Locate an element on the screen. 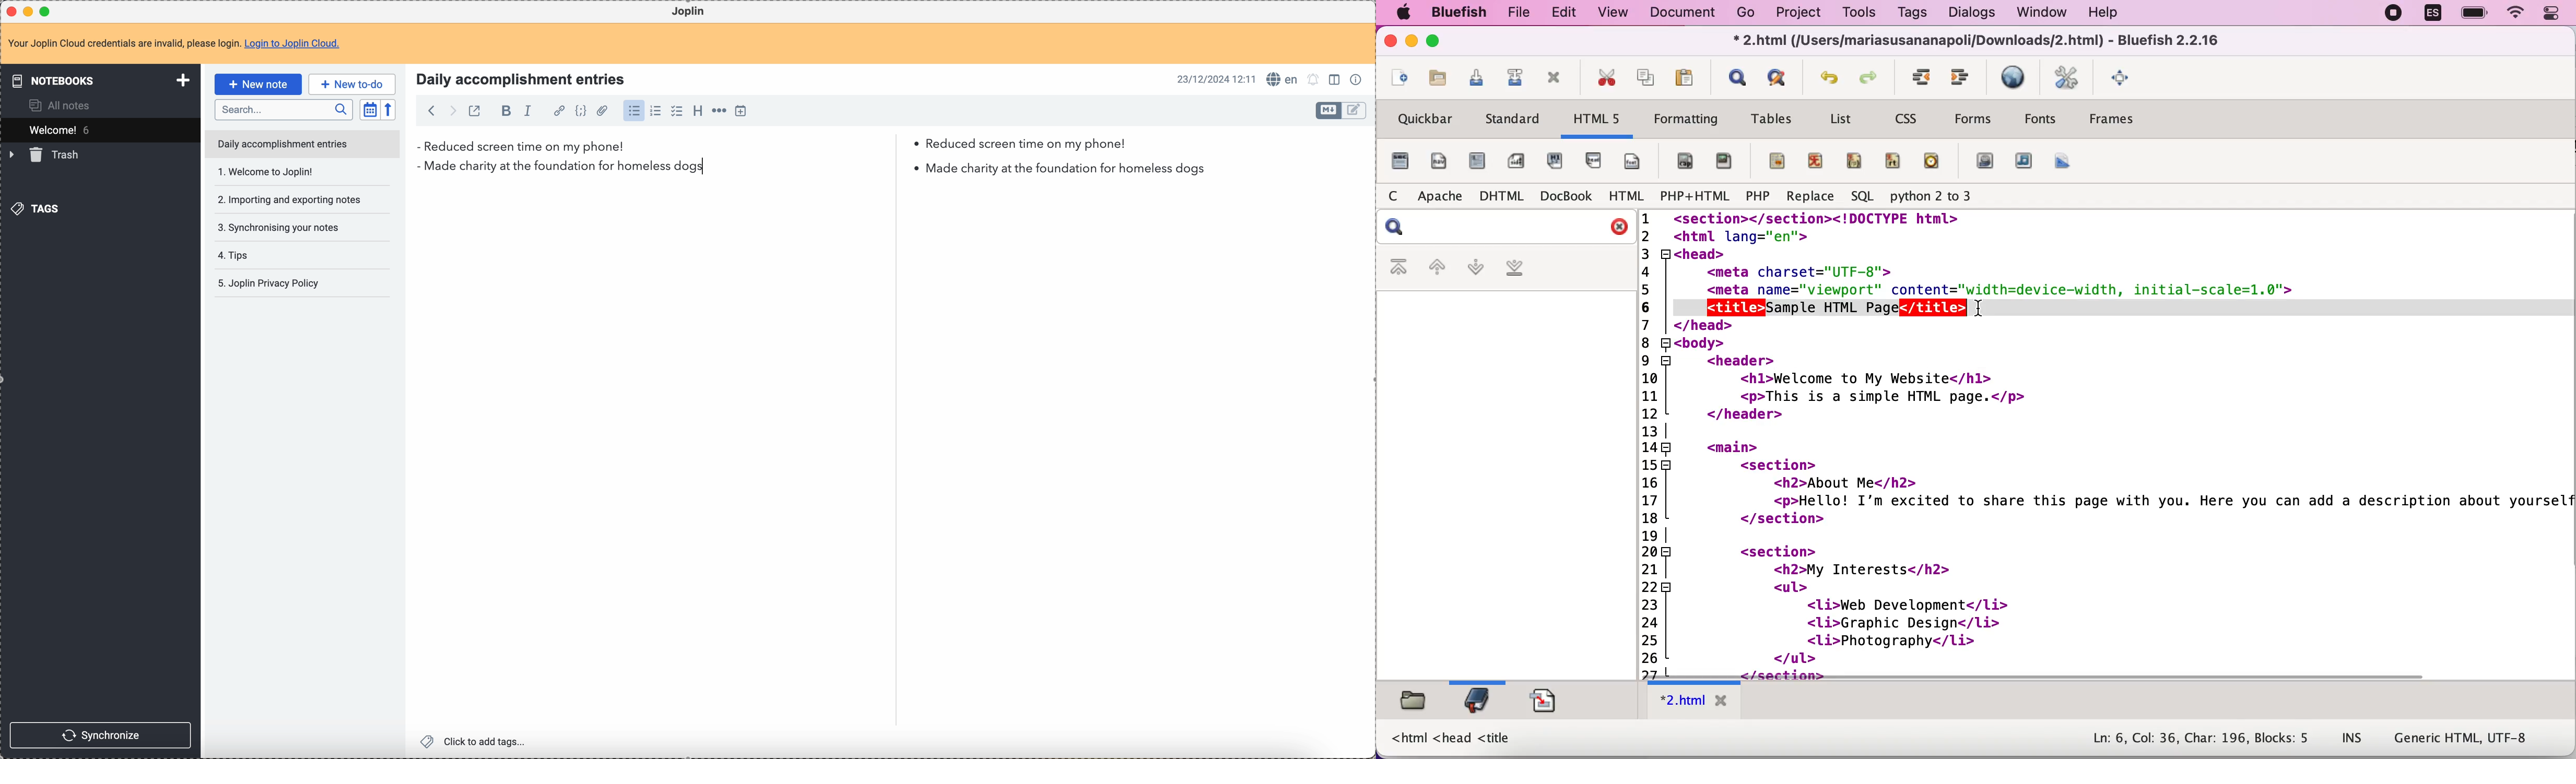 This screenshot has width=2576, height=784. toggle edit layout is located at coordinates (1335, 79).